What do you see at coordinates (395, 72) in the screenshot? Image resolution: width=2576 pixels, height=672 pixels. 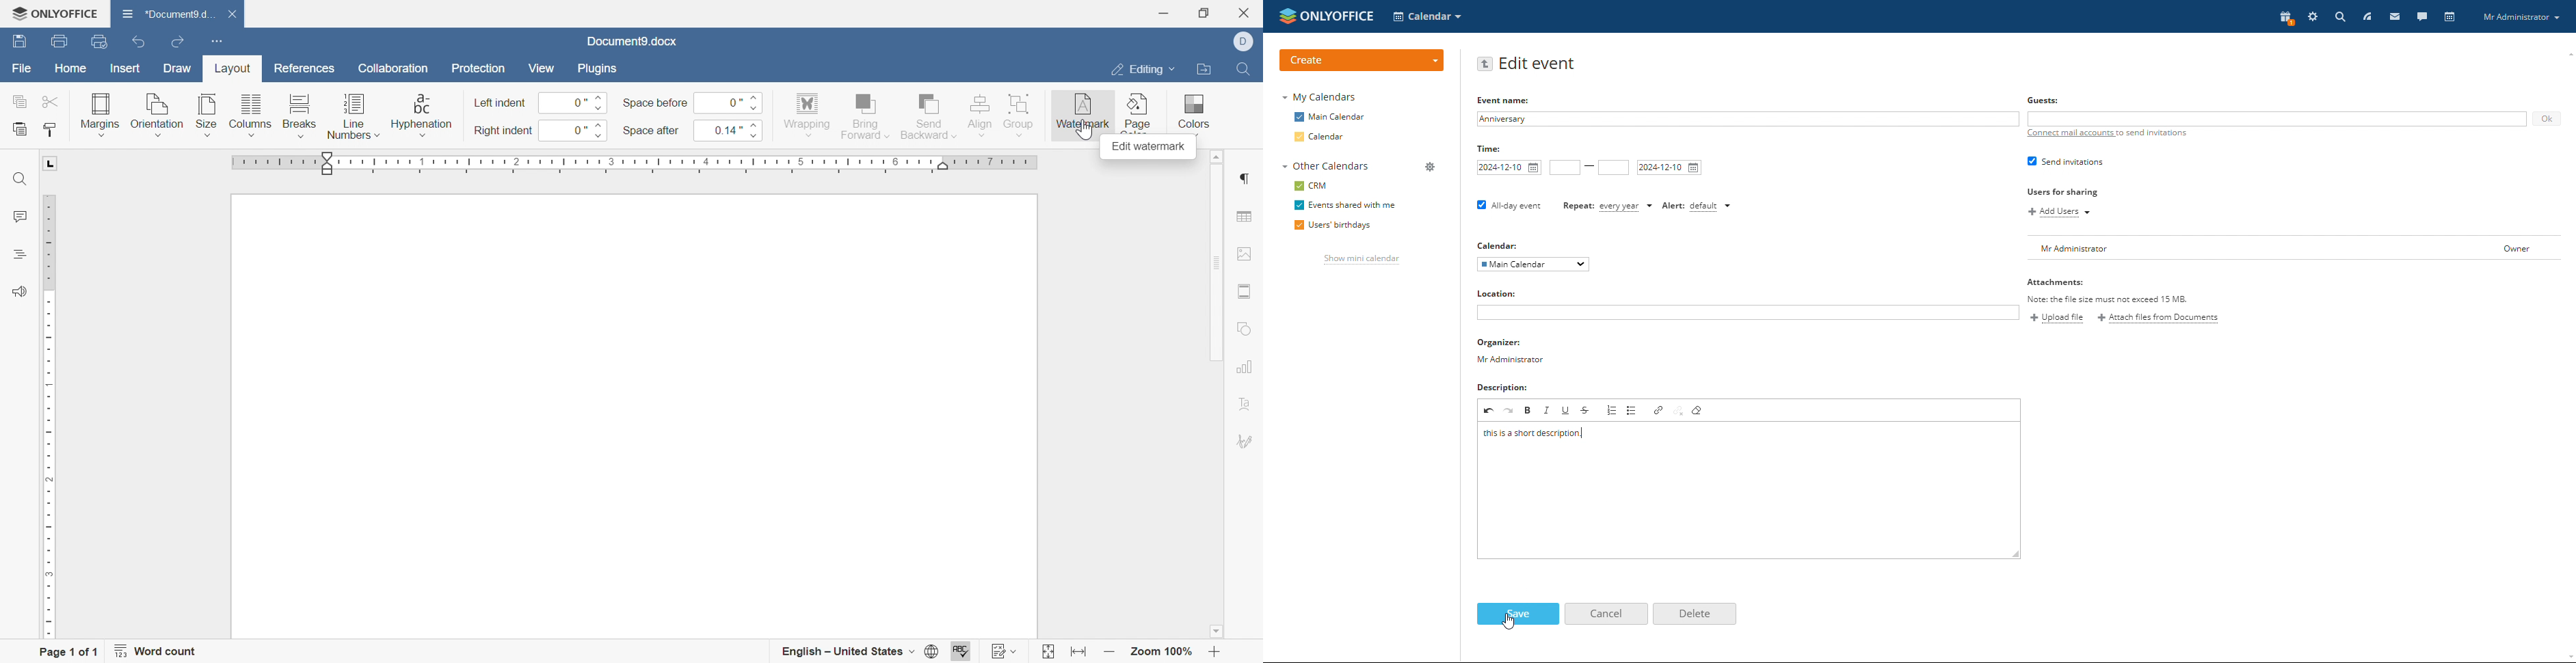 I see `collaboration` at bounding box center [395, 72].